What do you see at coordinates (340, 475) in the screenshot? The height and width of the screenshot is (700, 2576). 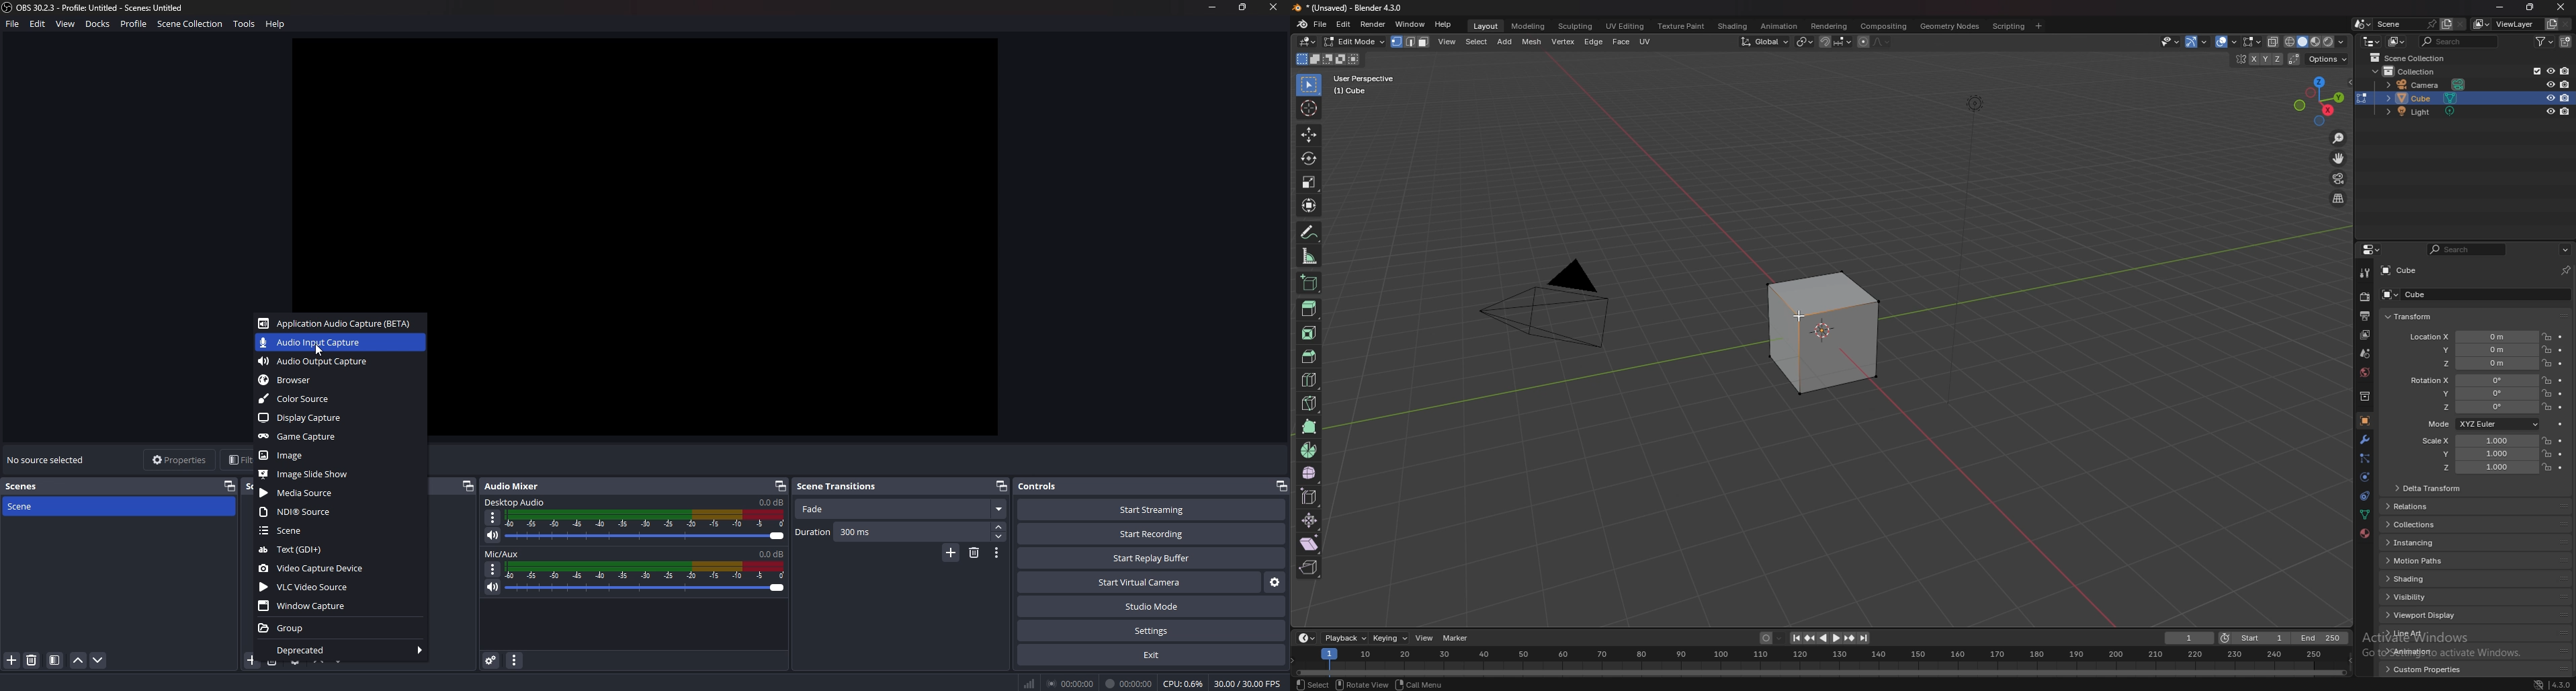 I see `image slideshow` at bounding box center [340, 475].